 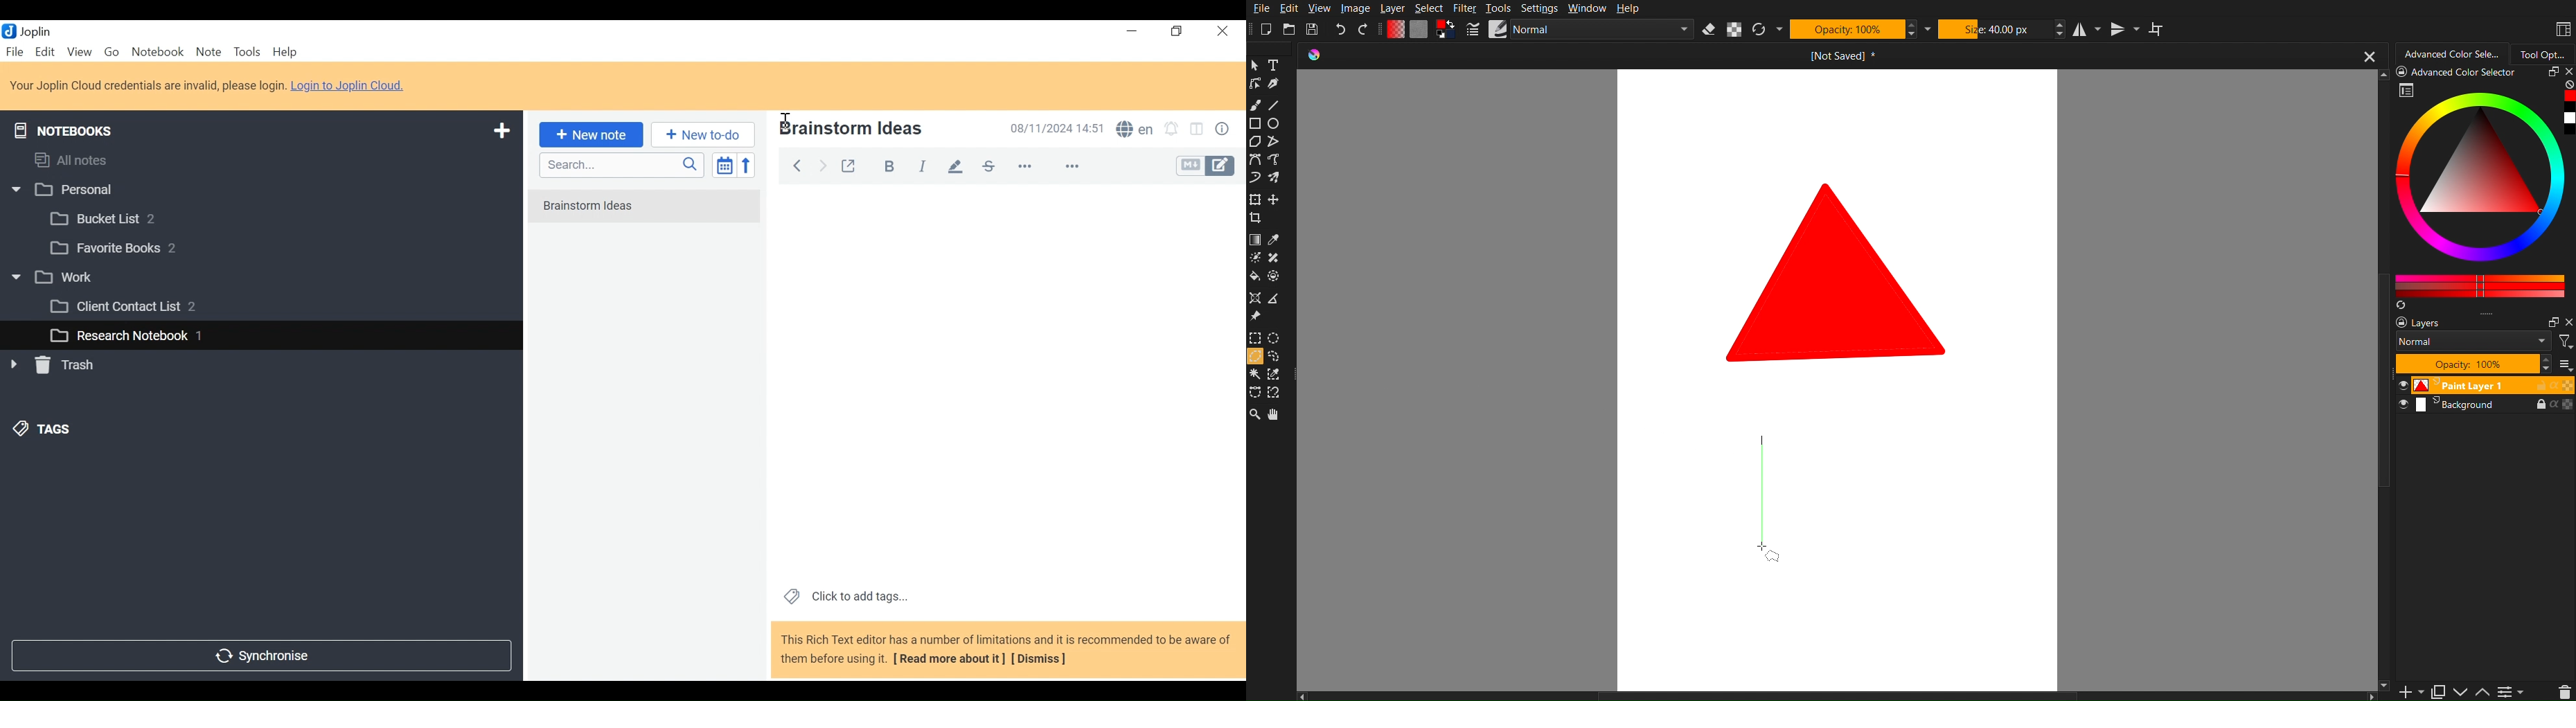 I want to click on Synchronize, so click(x=260, y=654).